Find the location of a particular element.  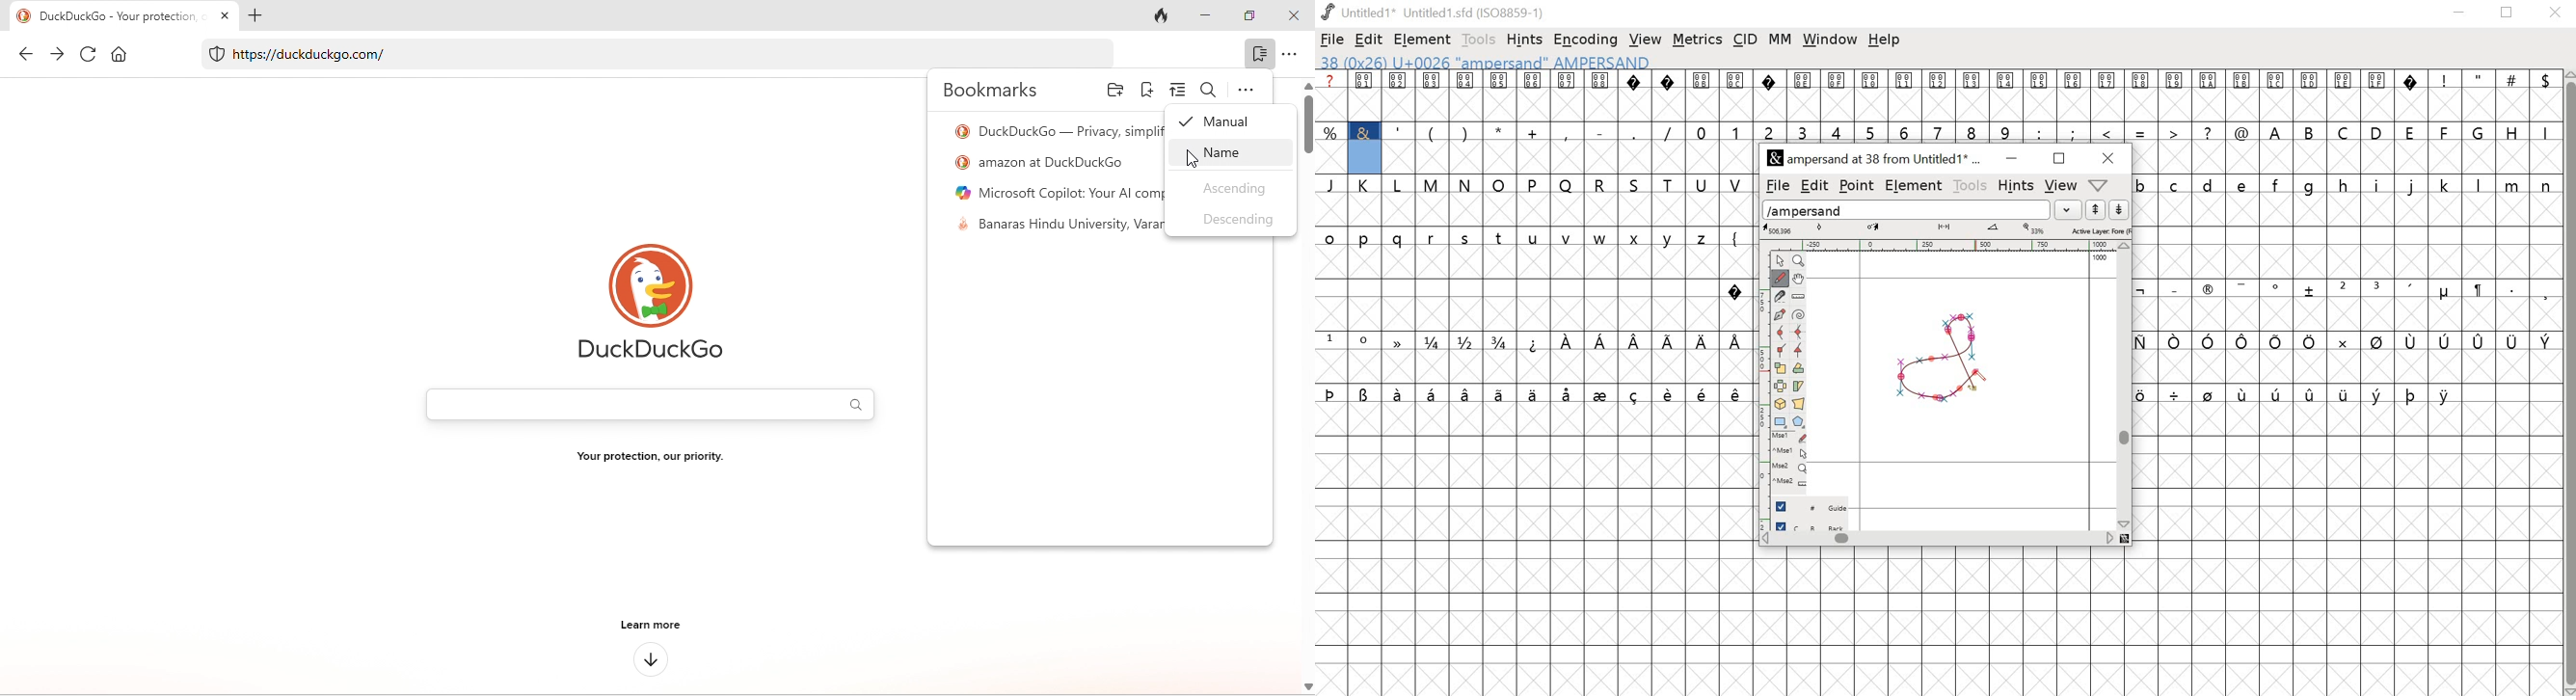

toggle spiral is located at coordinates (1799, 315).